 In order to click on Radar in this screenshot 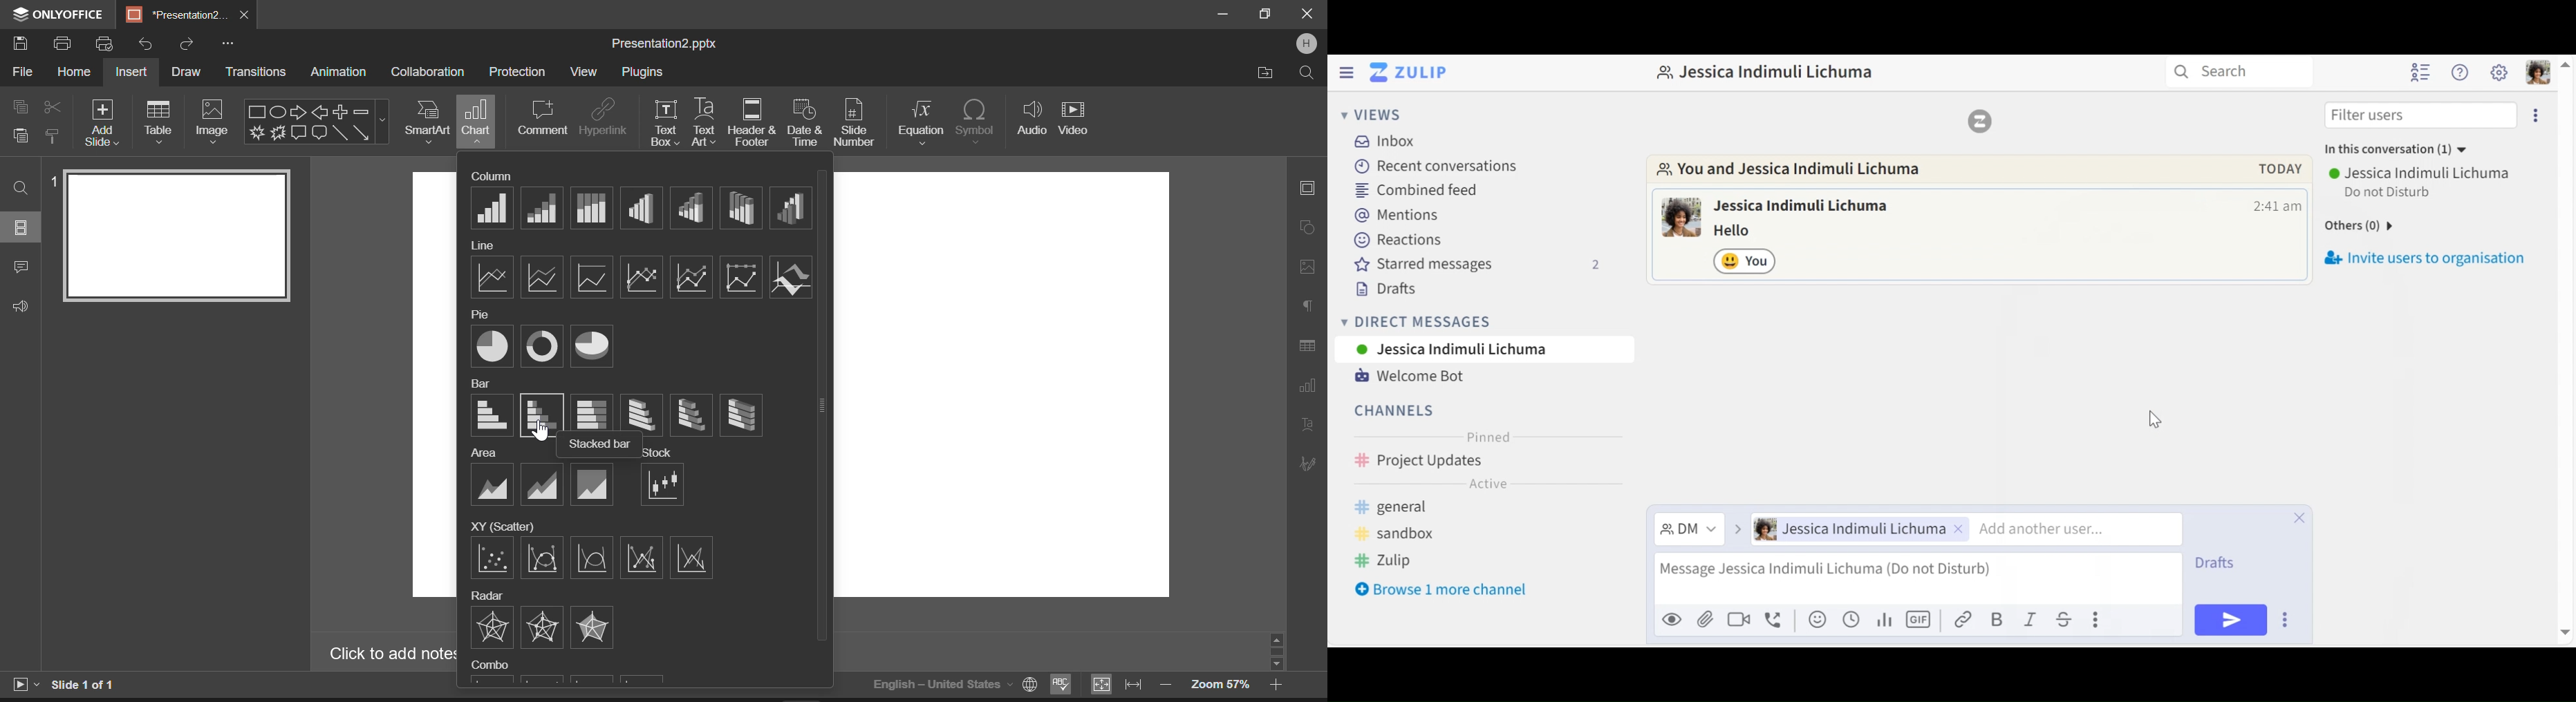, I will do `click(491, 627)`.